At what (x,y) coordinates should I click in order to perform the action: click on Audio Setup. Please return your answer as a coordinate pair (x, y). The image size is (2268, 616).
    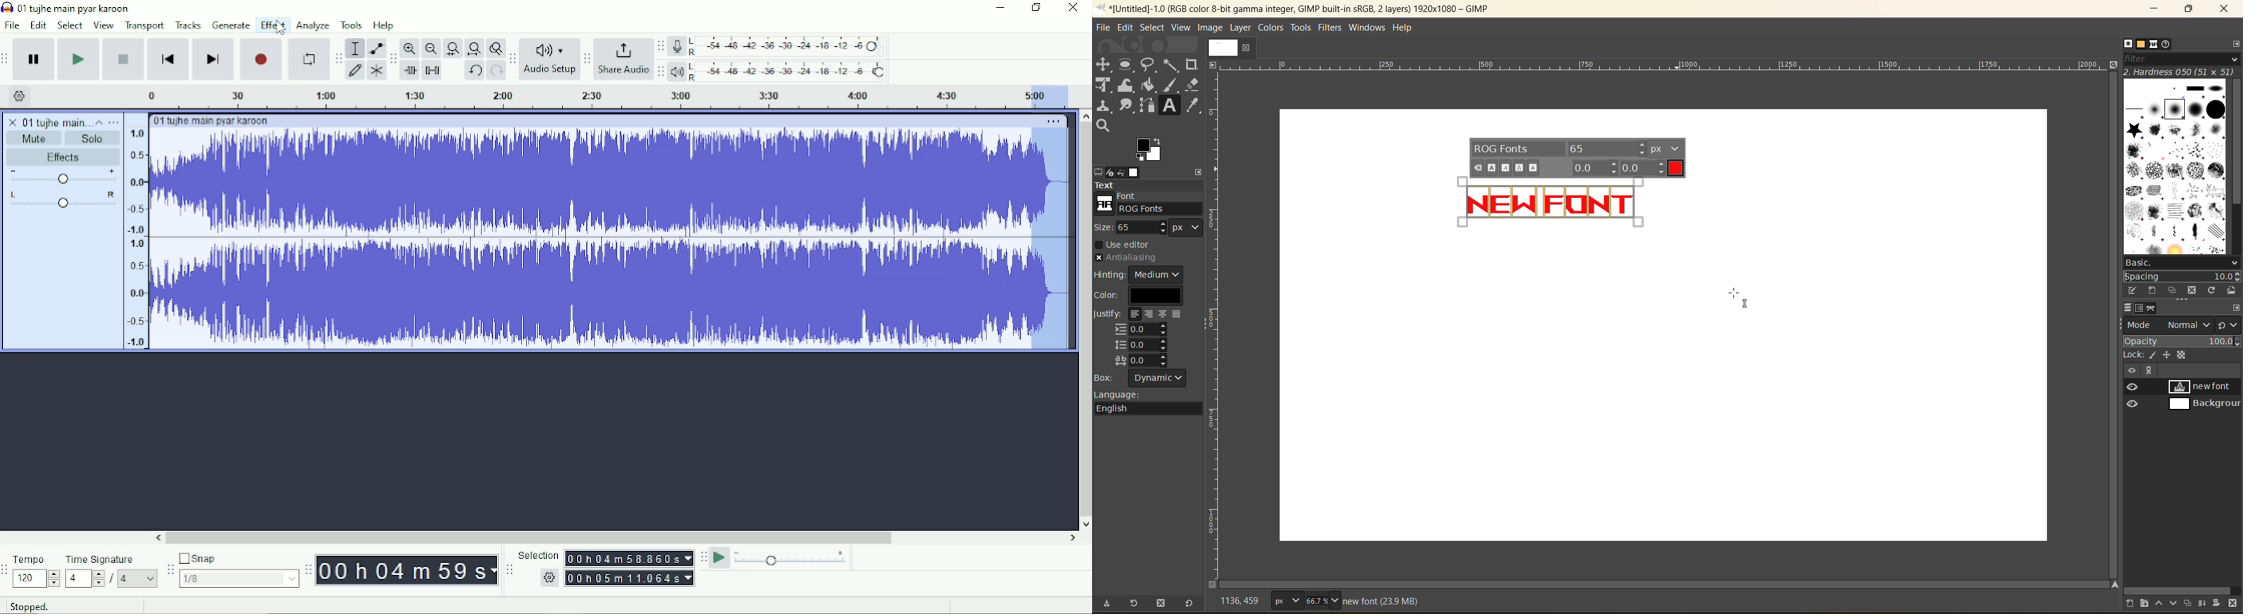
    Looking at the image, I should click on (550, 59).